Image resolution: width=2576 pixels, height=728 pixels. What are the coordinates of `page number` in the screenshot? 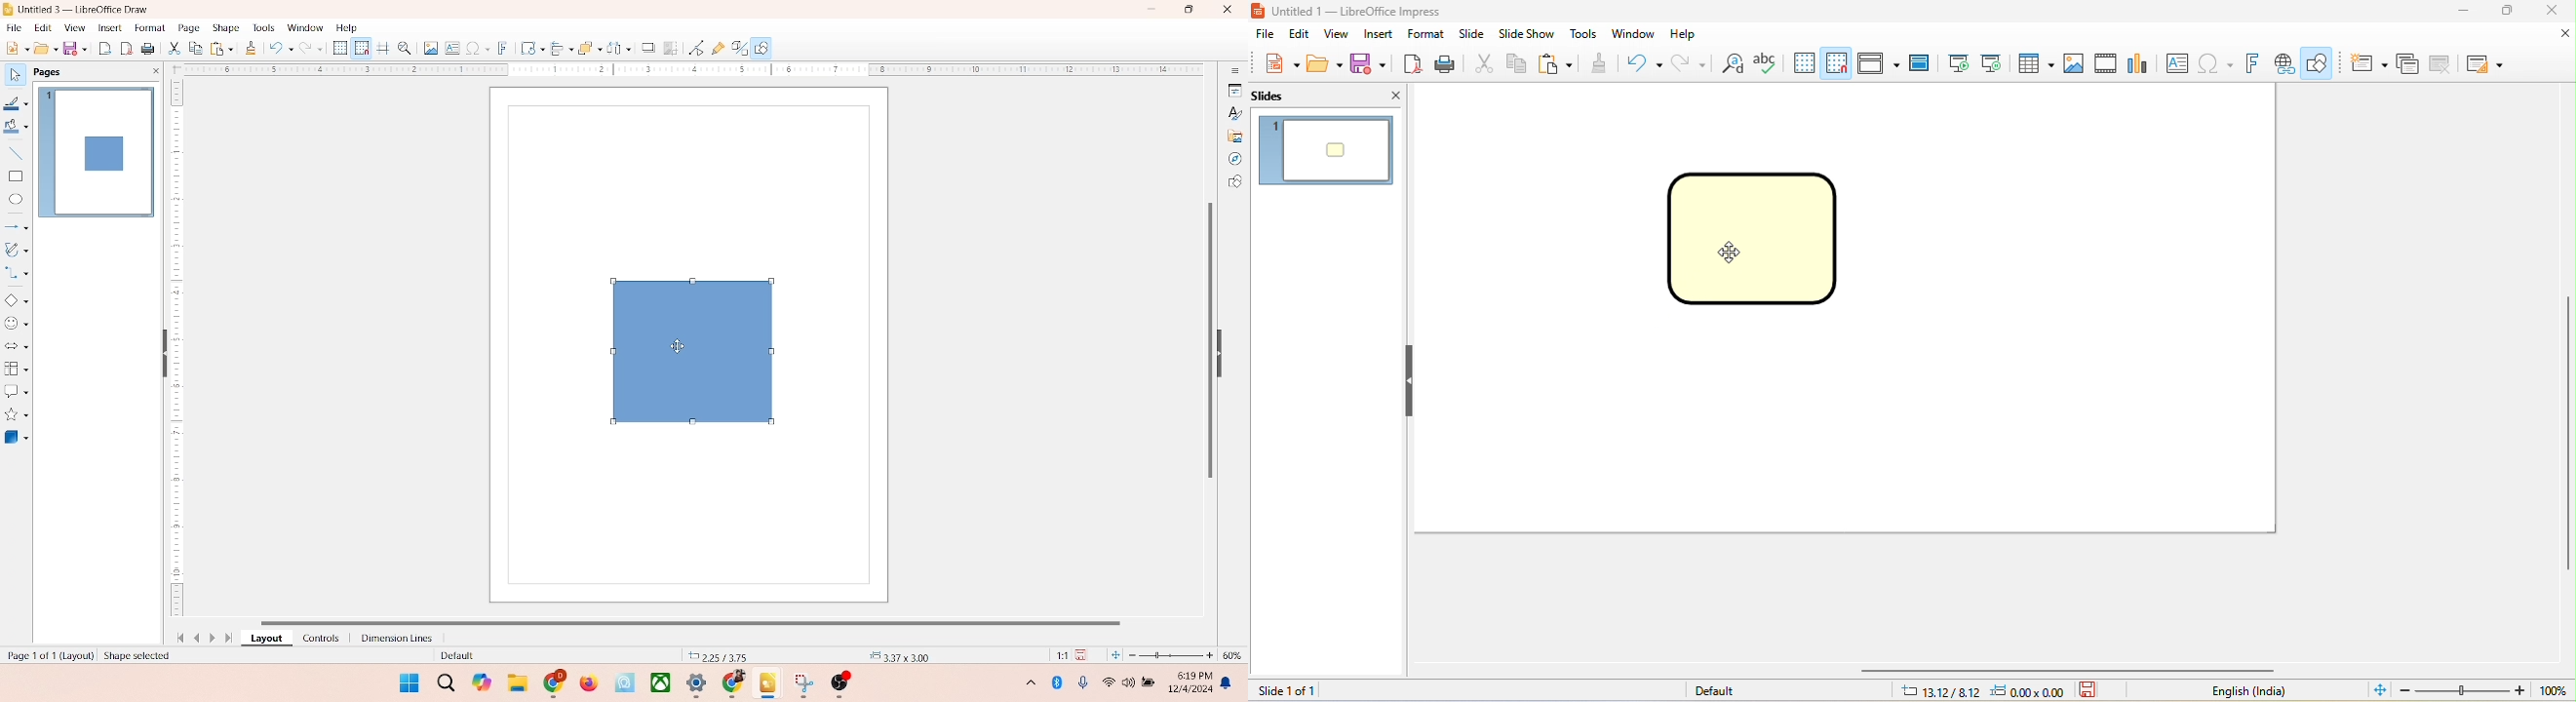 It's located at (48, 653).